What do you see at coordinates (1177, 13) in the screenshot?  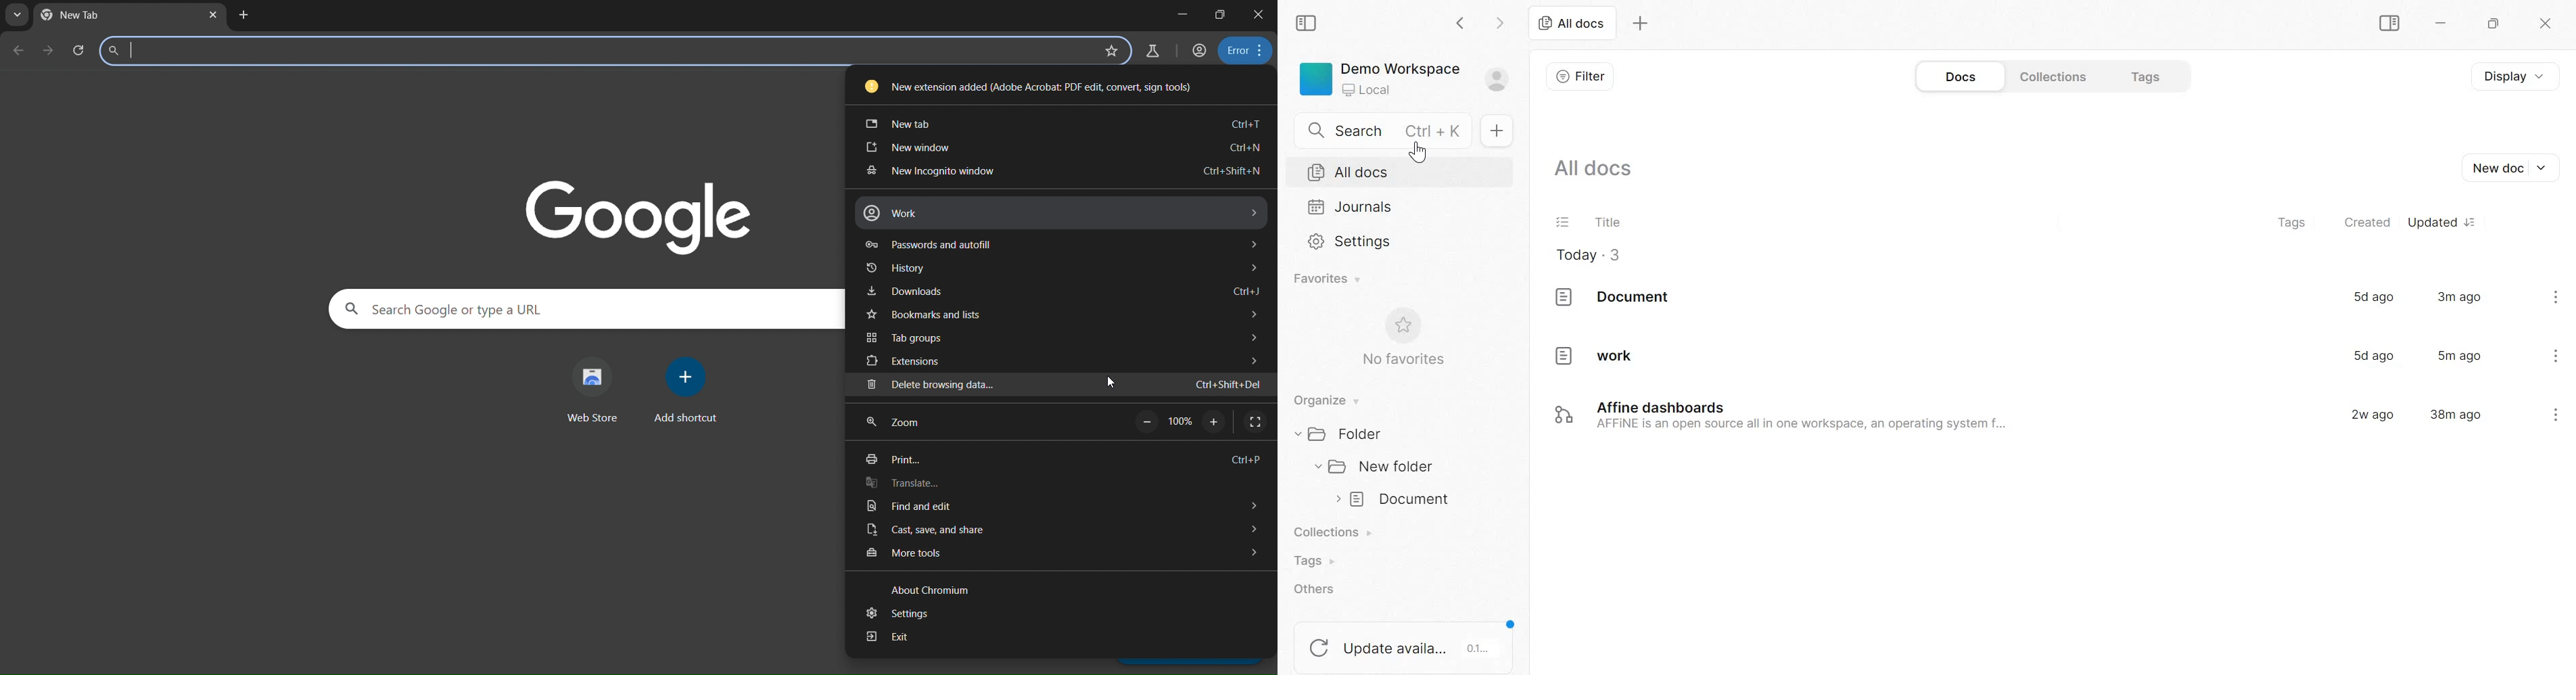 I see `minimize` at bounding box center [1177, 13].